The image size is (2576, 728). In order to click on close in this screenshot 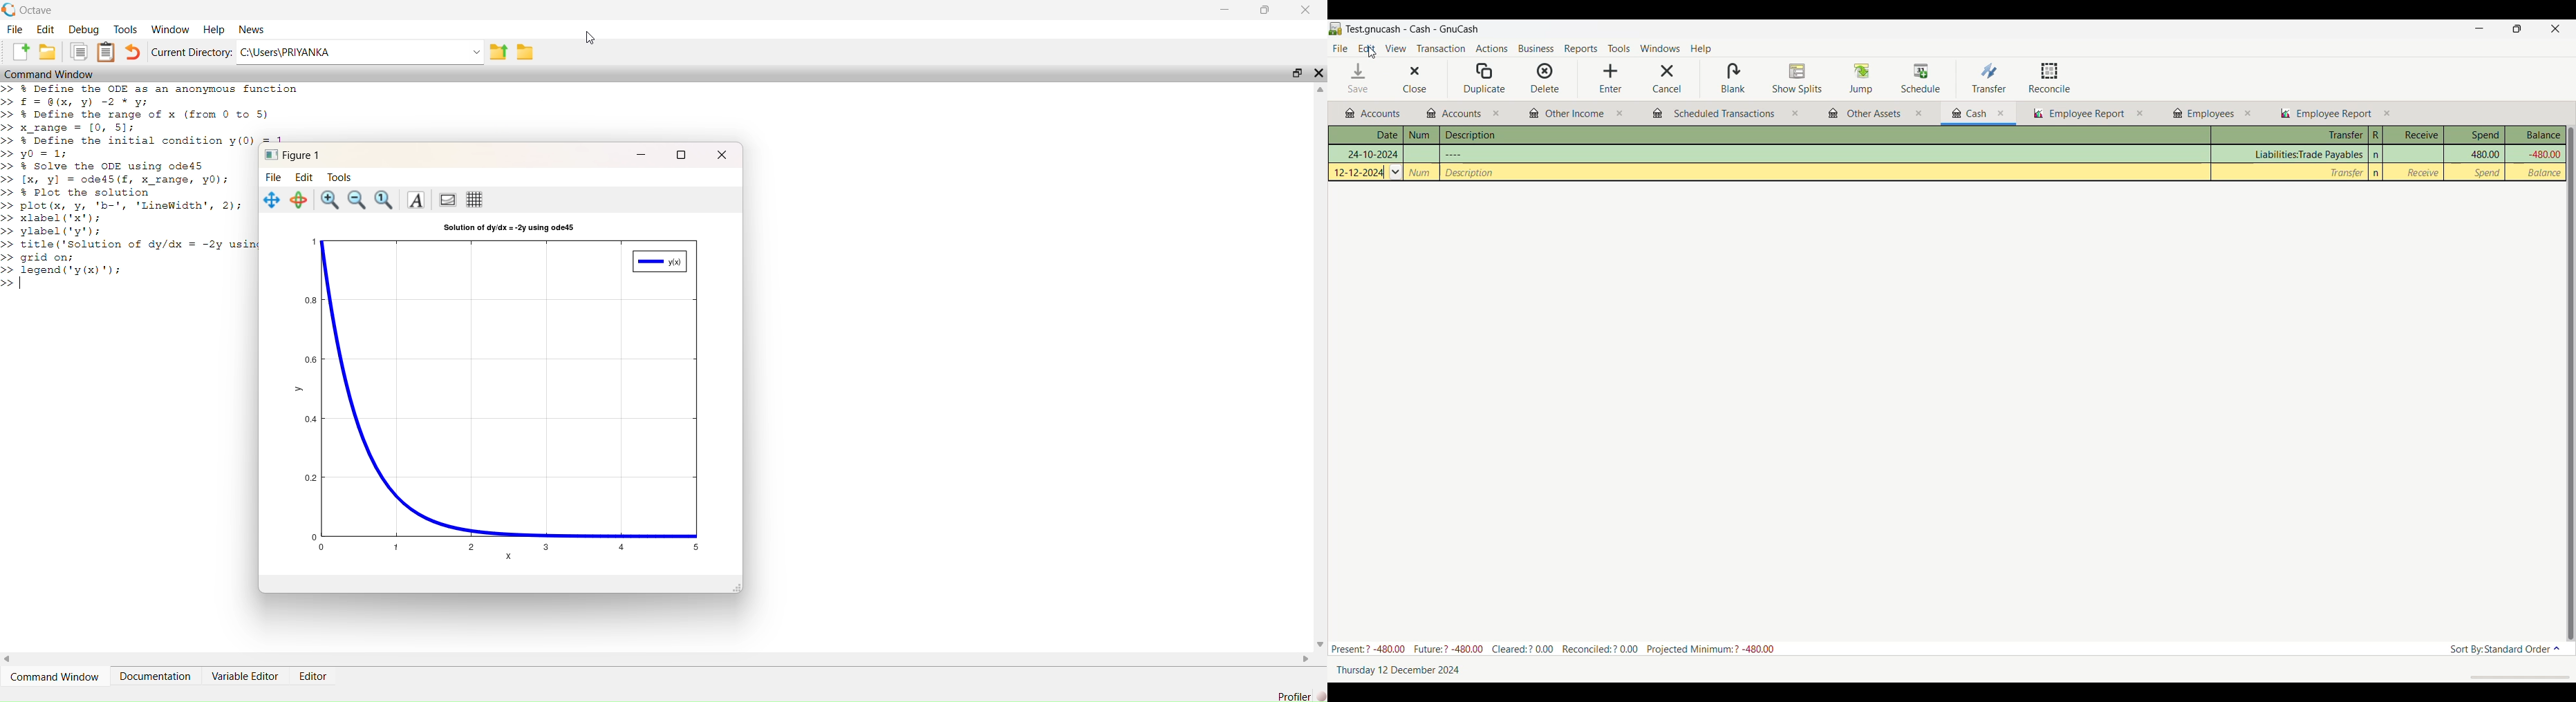, I will do `click(1306, 9)`.